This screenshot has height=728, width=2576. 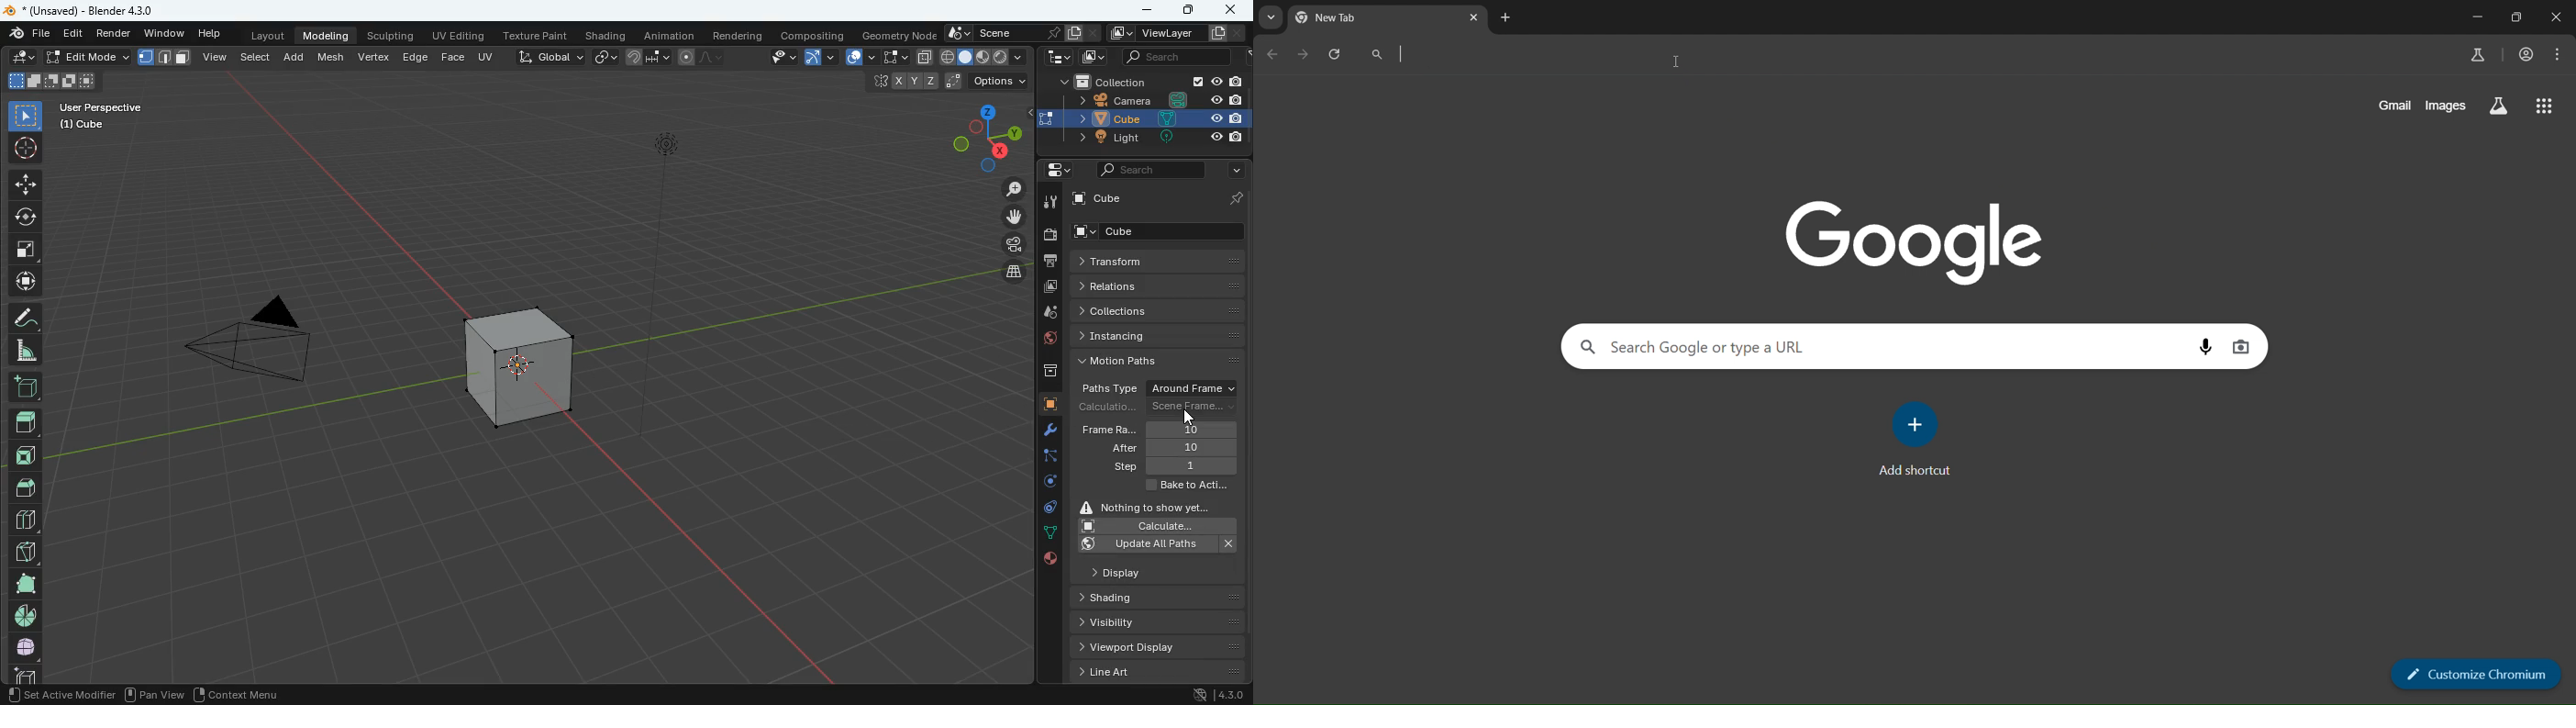 What do you see at coordinates (2557, 18) in the screenshot?
I see `close` at bounding box center [2557, 18].